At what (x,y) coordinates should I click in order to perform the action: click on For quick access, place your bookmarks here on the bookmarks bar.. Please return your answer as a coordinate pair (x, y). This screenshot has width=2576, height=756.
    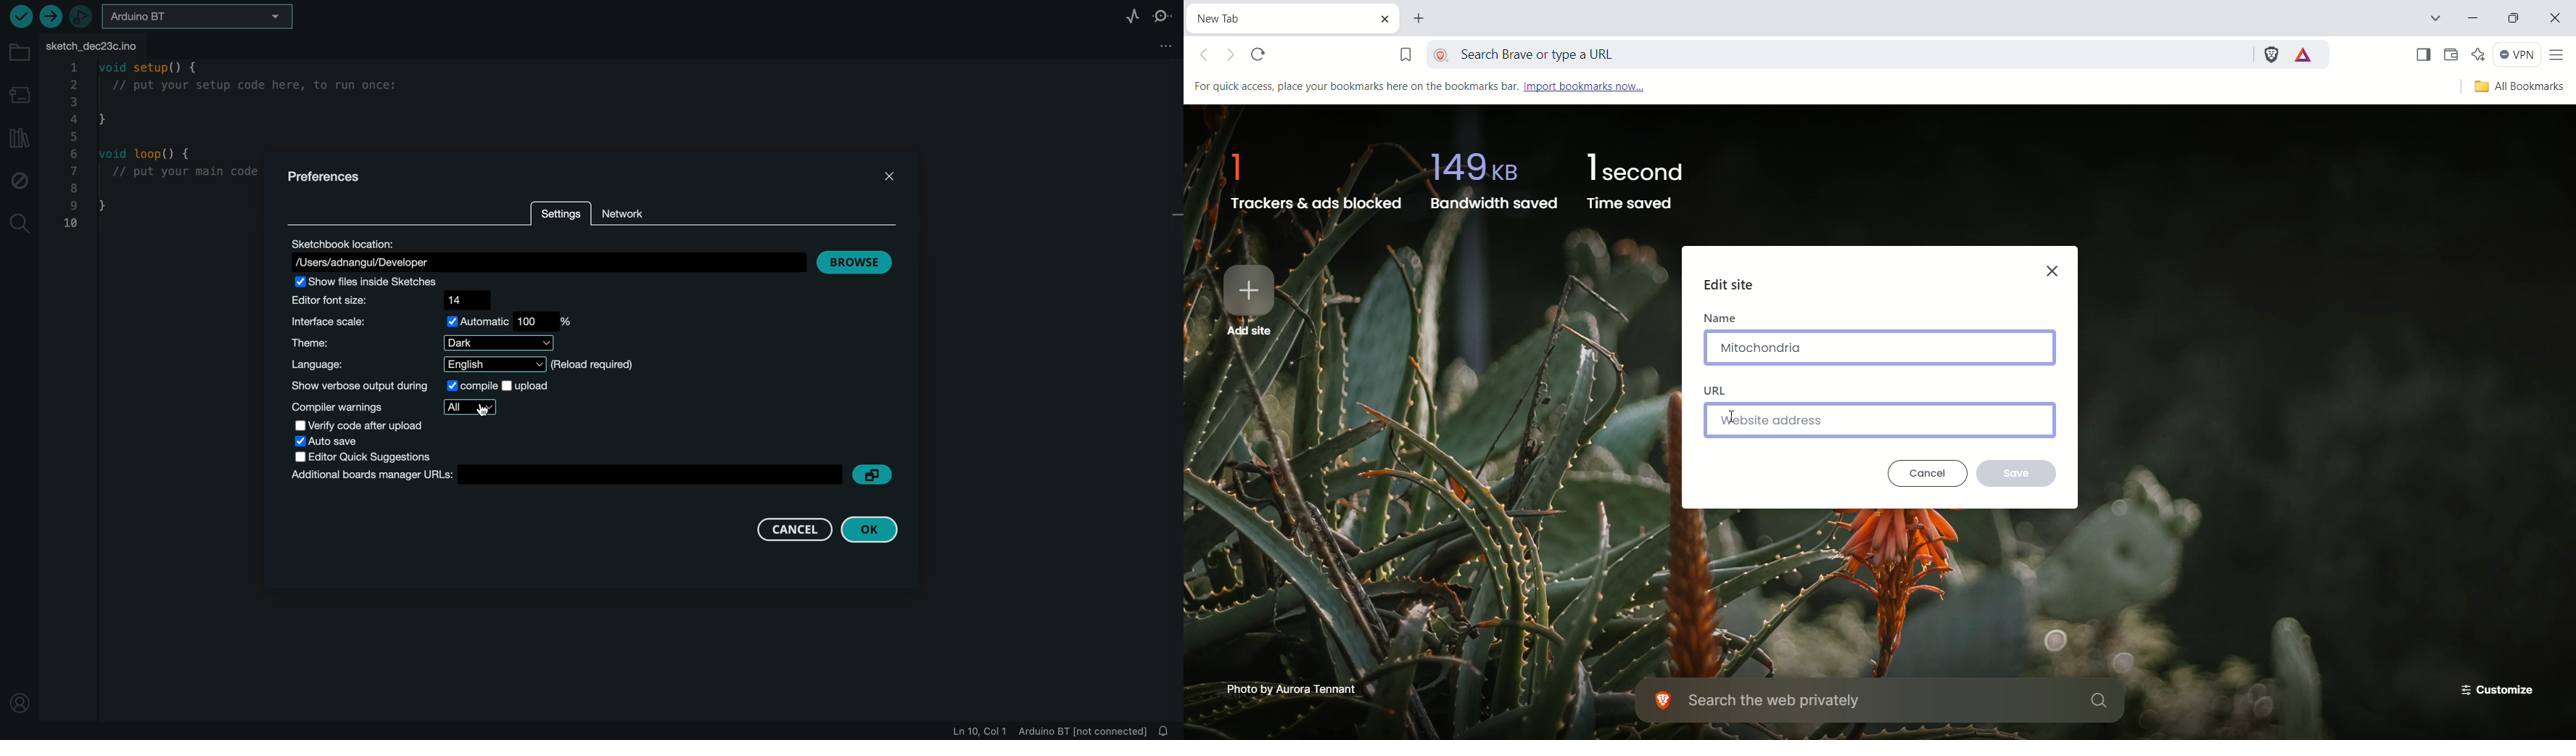
    Looking at the image, I should click on (1354, 86).